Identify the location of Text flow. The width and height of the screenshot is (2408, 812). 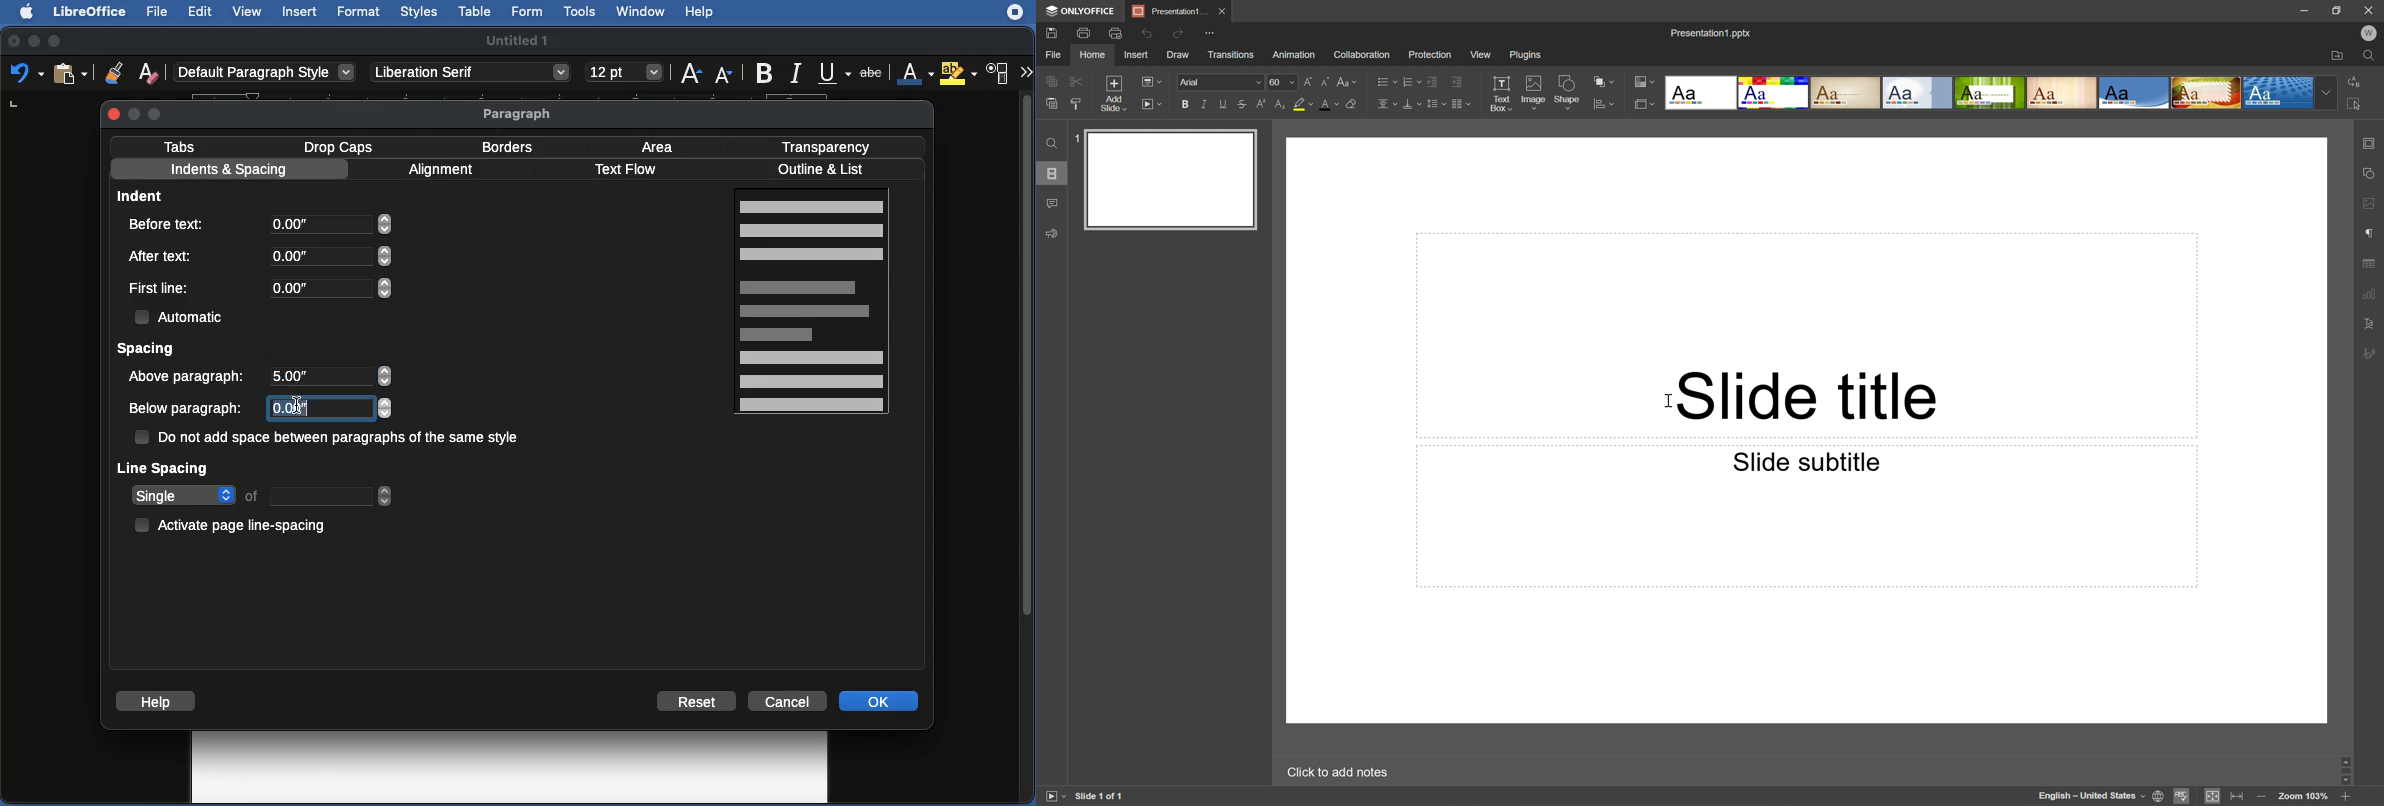
(625, 171).